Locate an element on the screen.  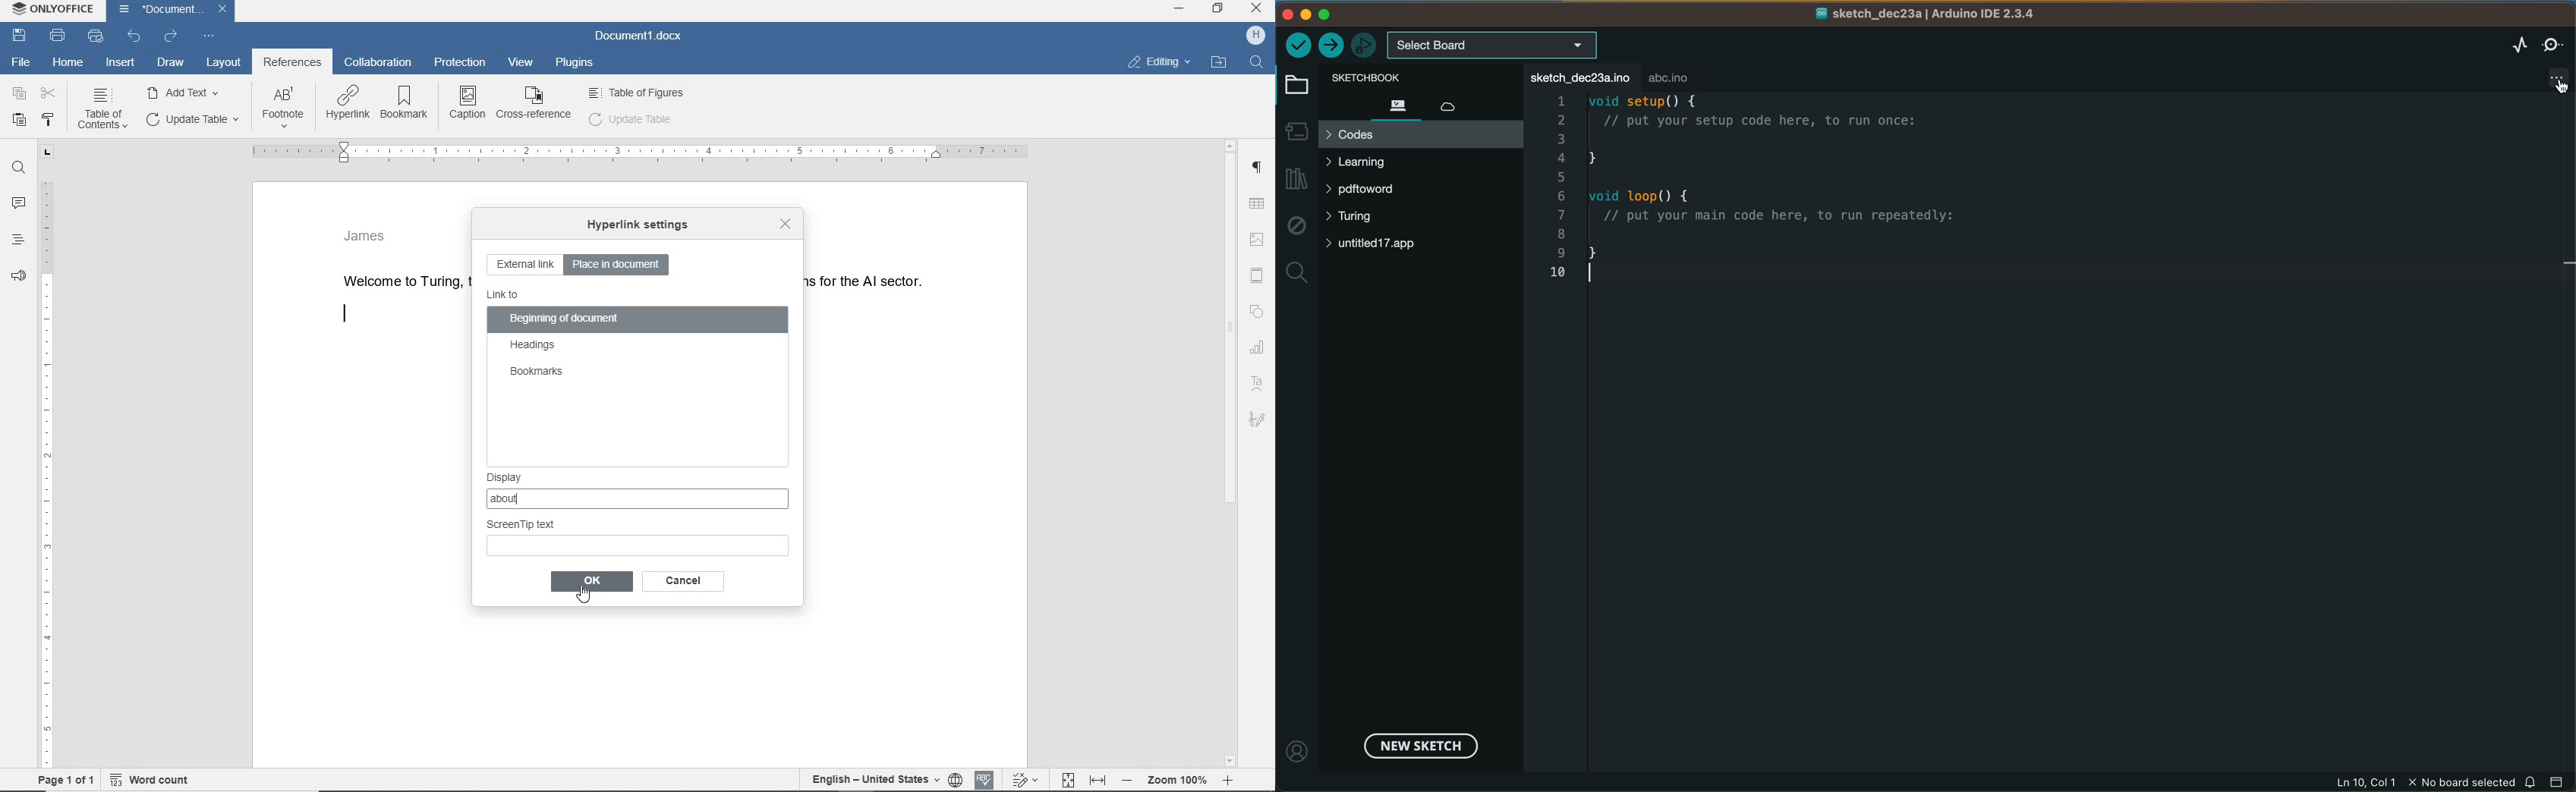
paste is located at coordinates (19, 119).